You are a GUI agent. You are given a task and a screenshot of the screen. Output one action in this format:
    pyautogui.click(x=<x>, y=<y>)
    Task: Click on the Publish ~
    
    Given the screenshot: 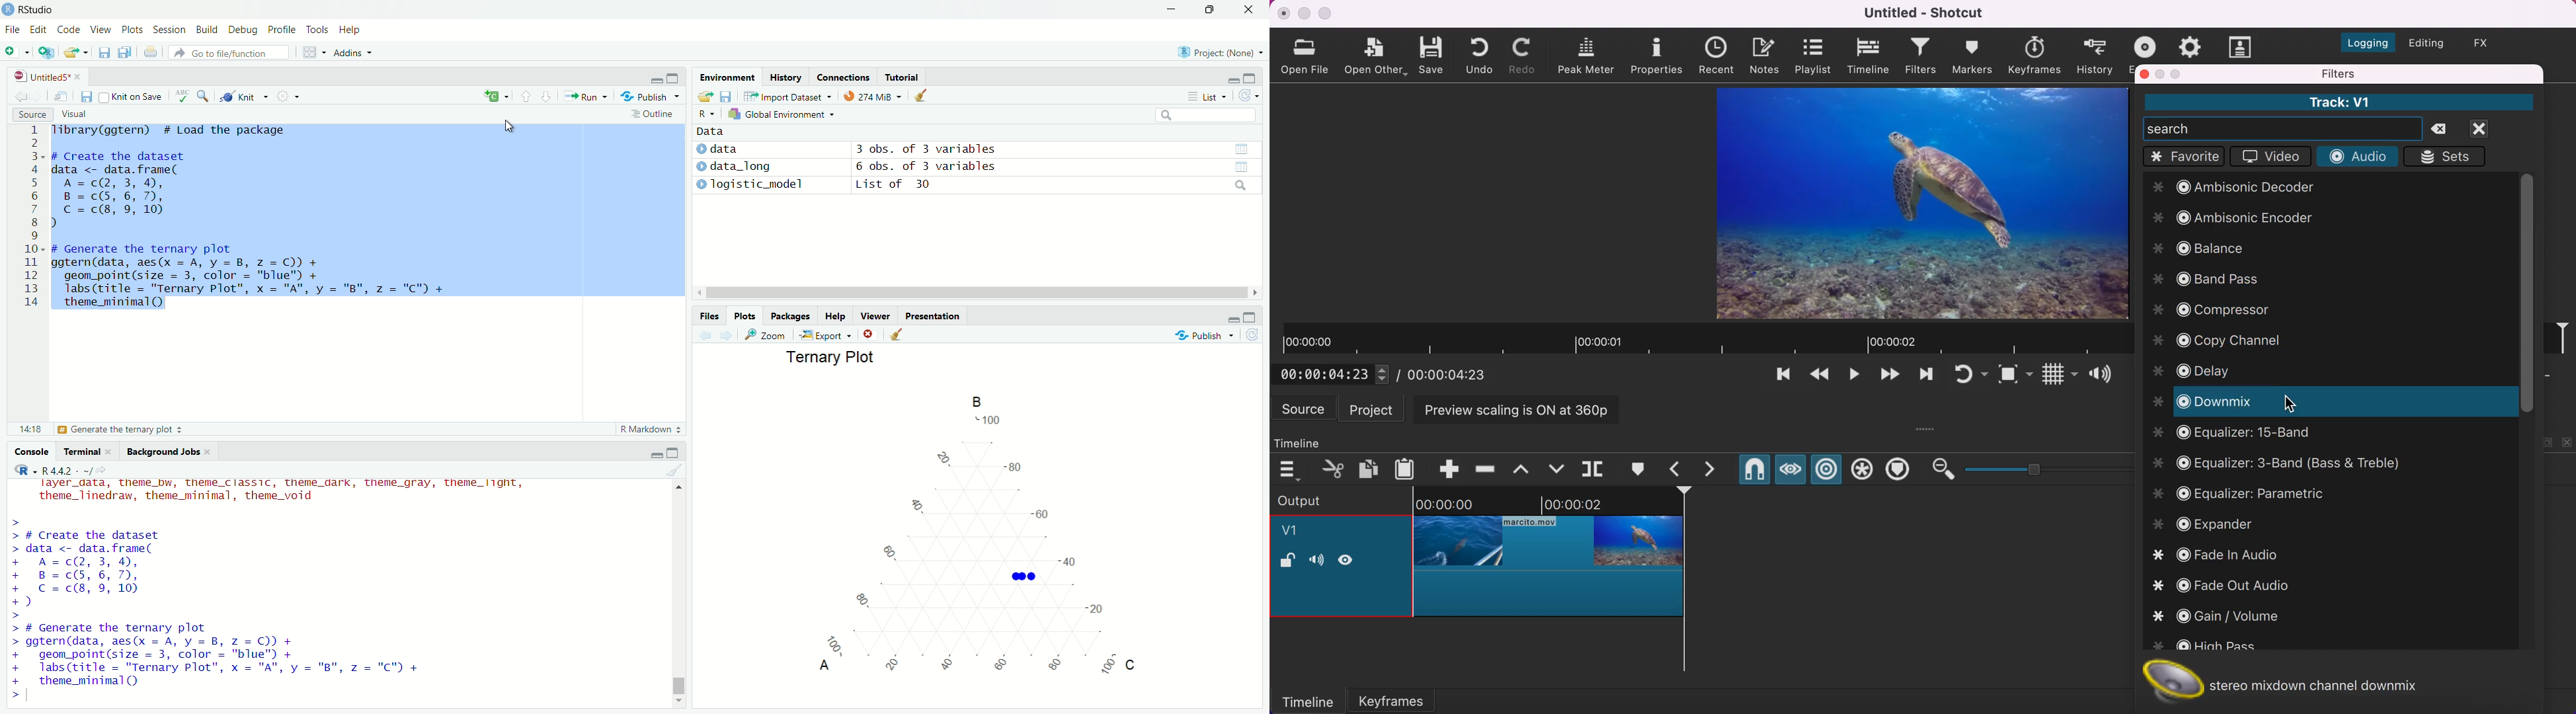 What is the action you would take?
    pyautogui.click(x=1206, y=335)
    